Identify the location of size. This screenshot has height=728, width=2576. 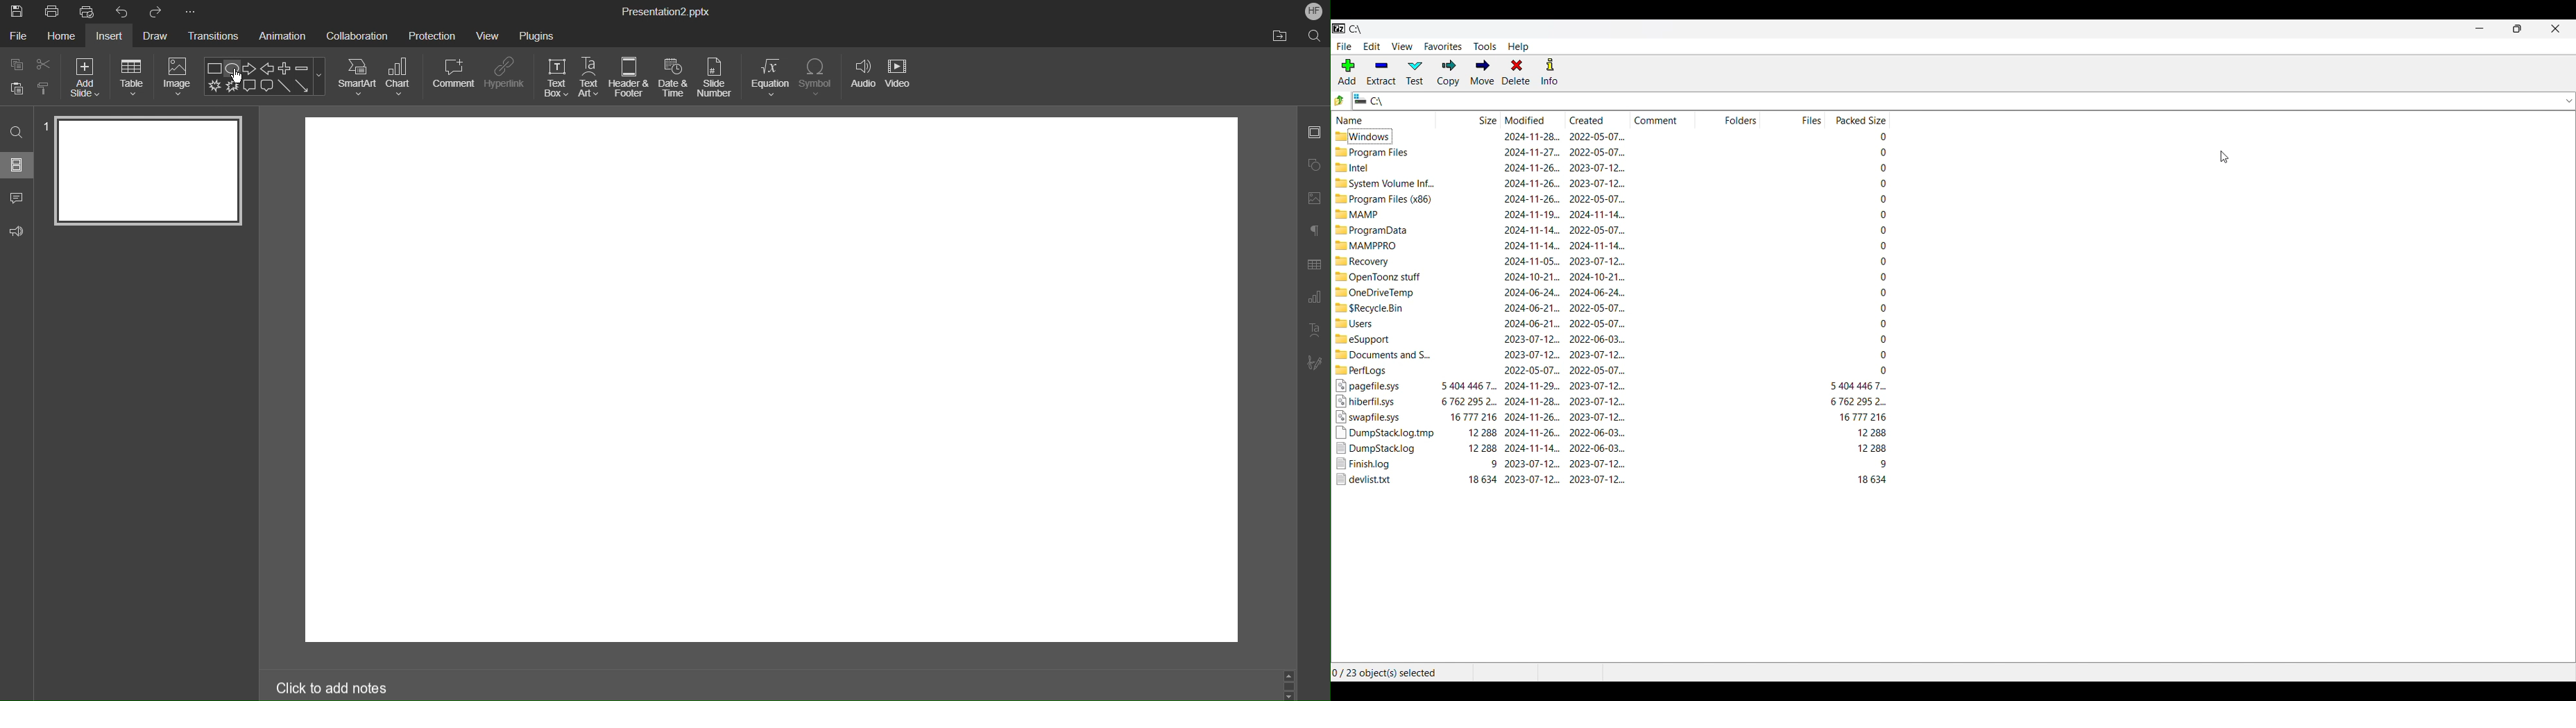
(1470, 308).